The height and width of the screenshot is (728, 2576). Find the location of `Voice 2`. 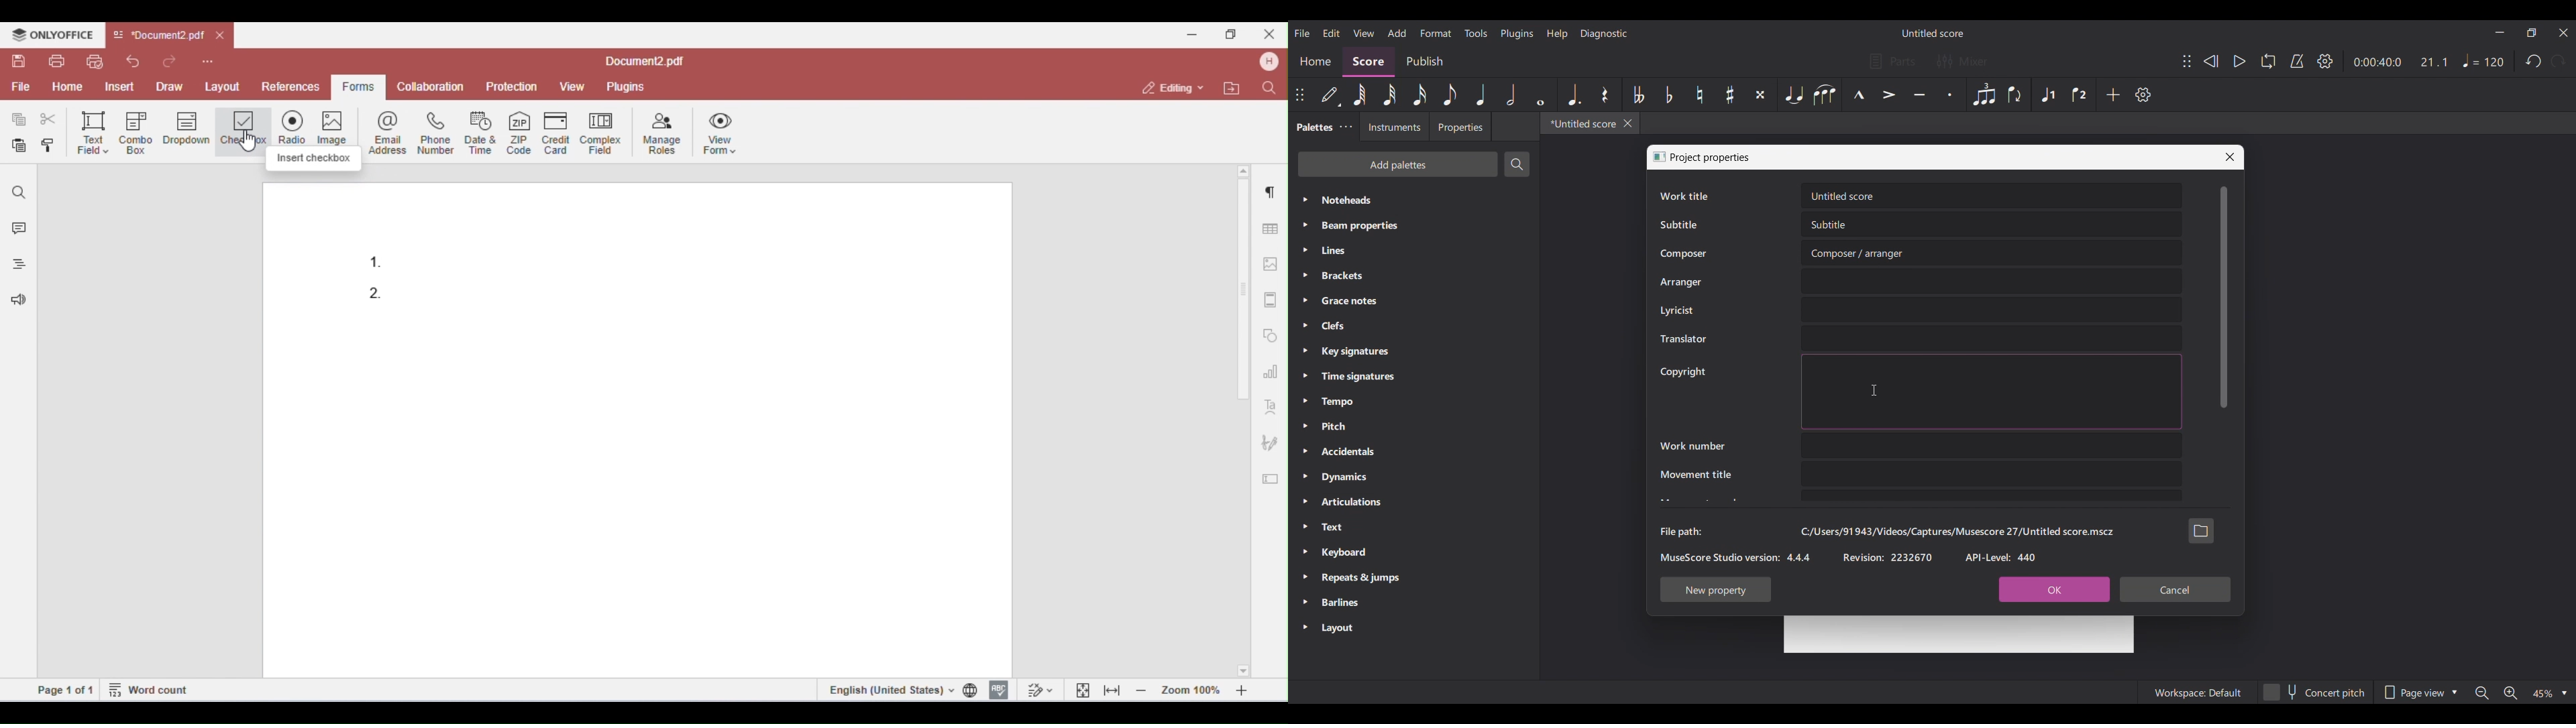

Voice 2 is located at coordinates (2080, 95).